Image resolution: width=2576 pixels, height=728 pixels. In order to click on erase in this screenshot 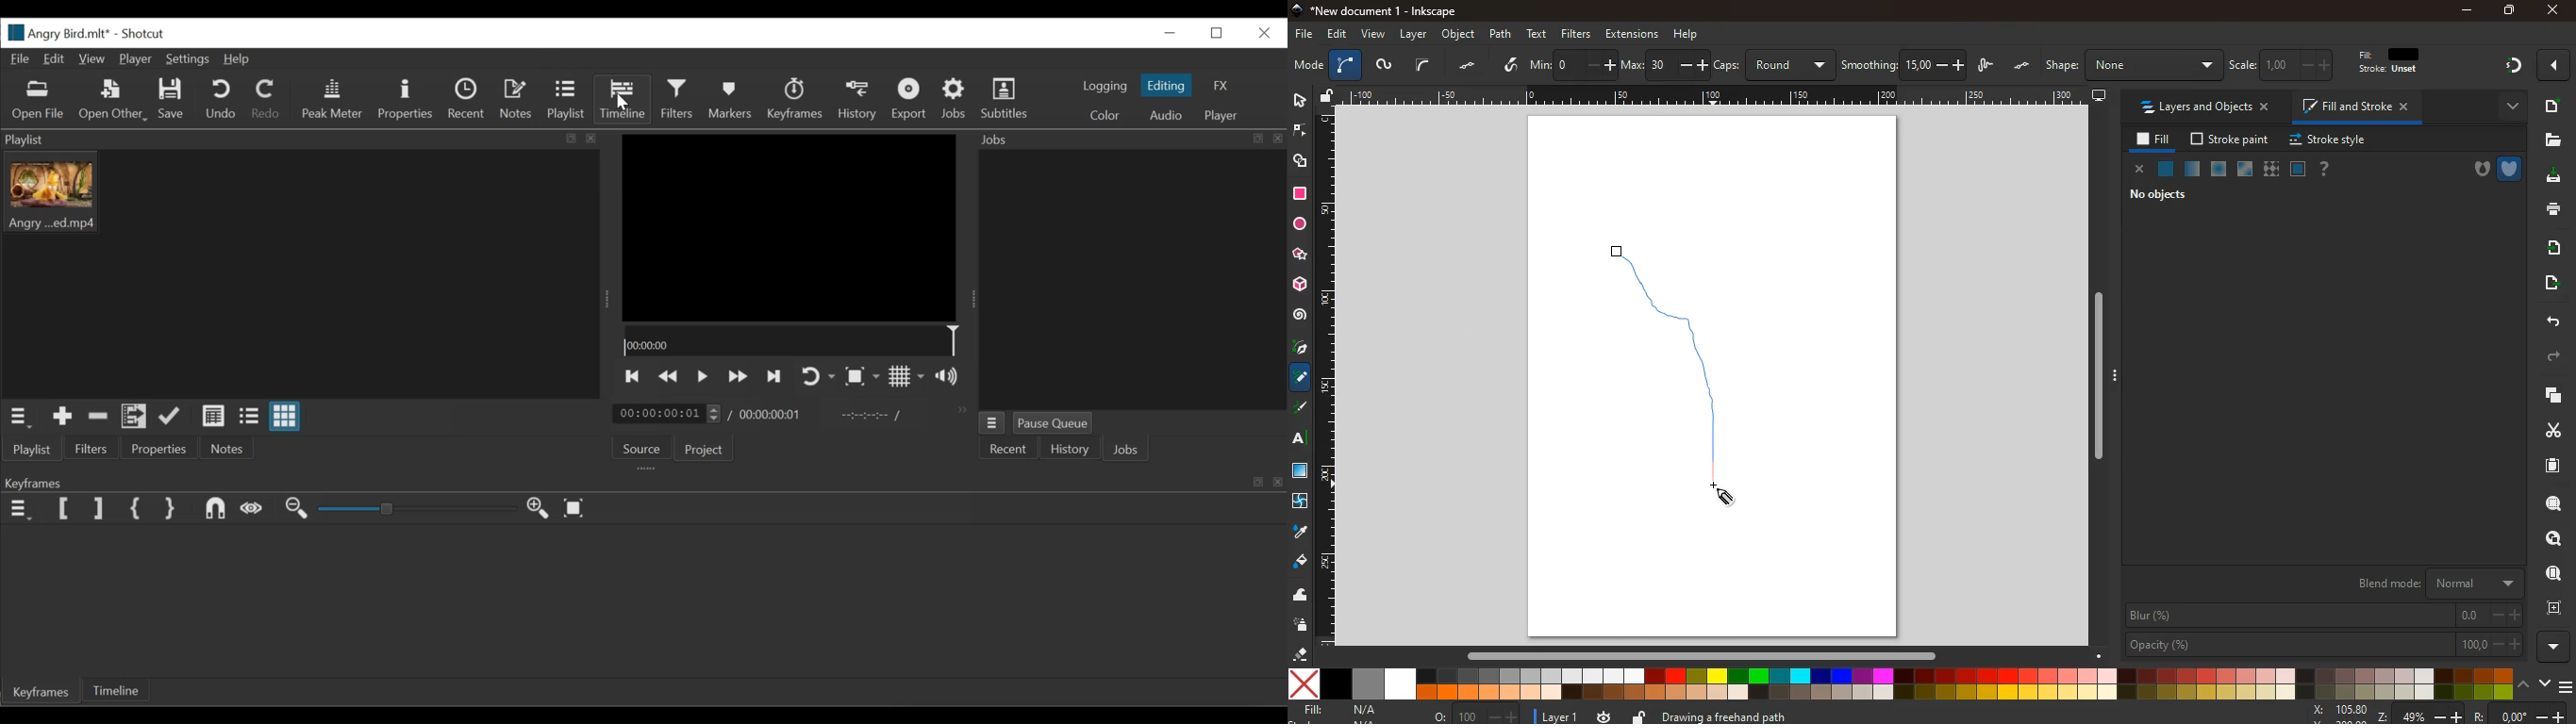, I will do `click(1301, 654)`.